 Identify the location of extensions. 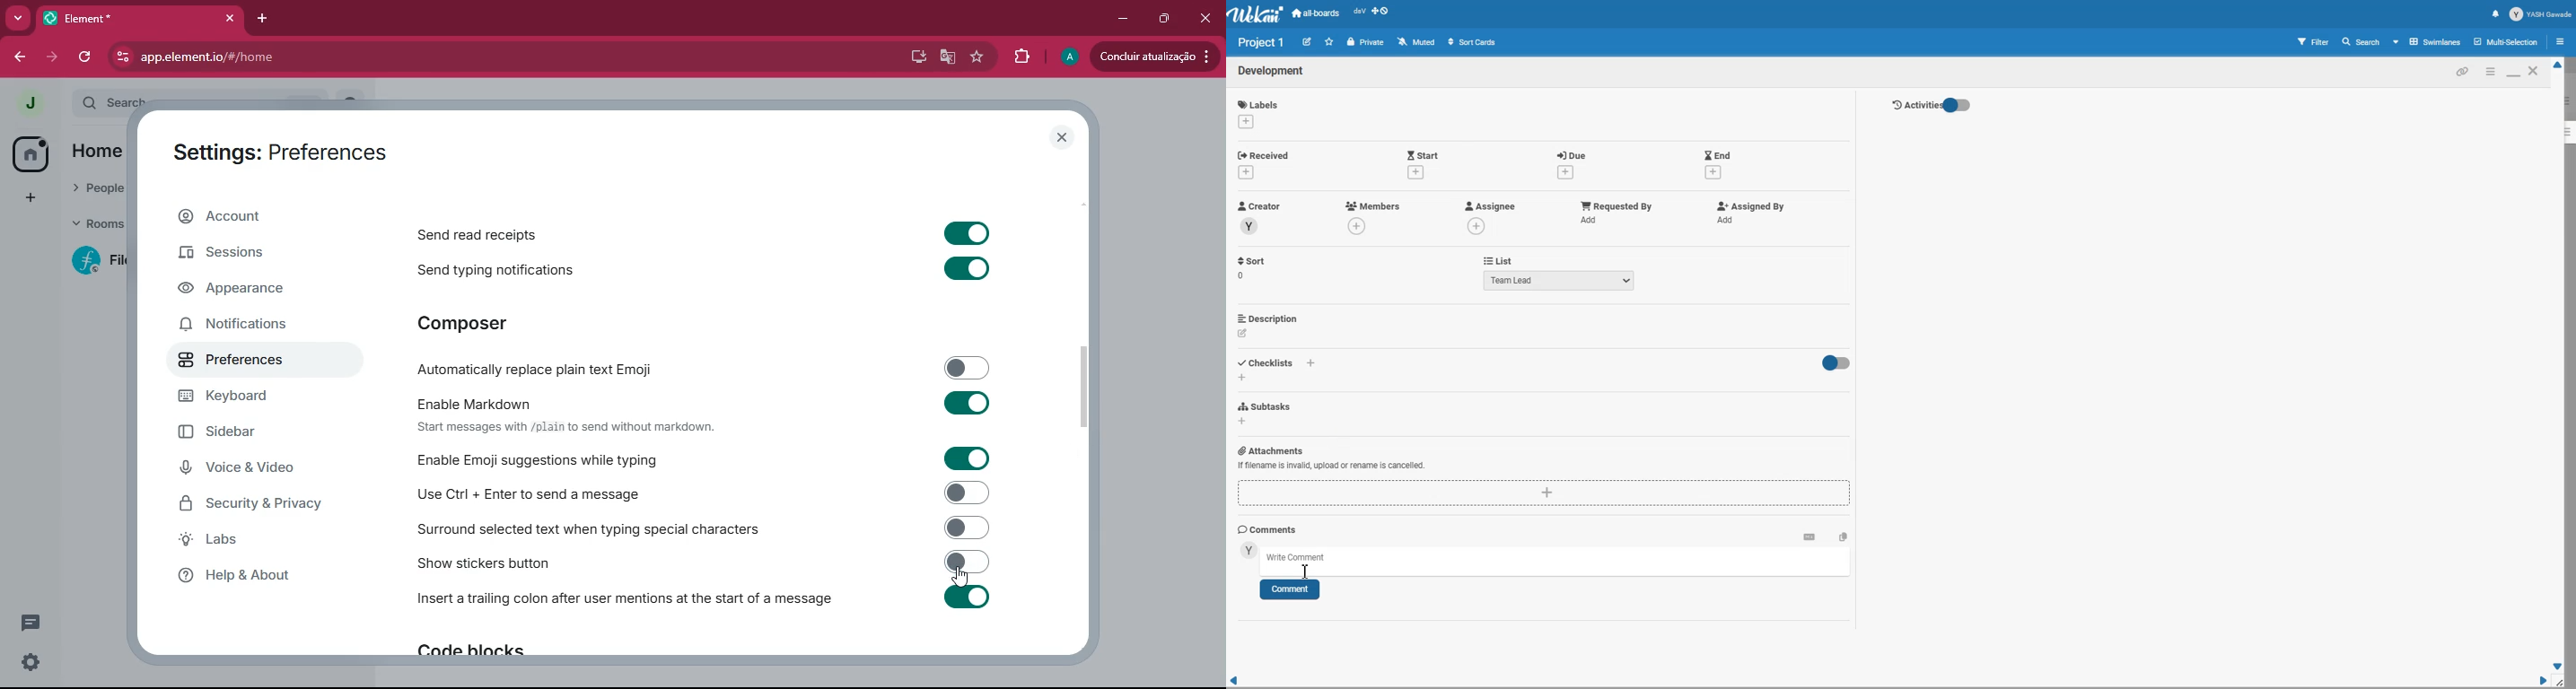
(1021, 57).